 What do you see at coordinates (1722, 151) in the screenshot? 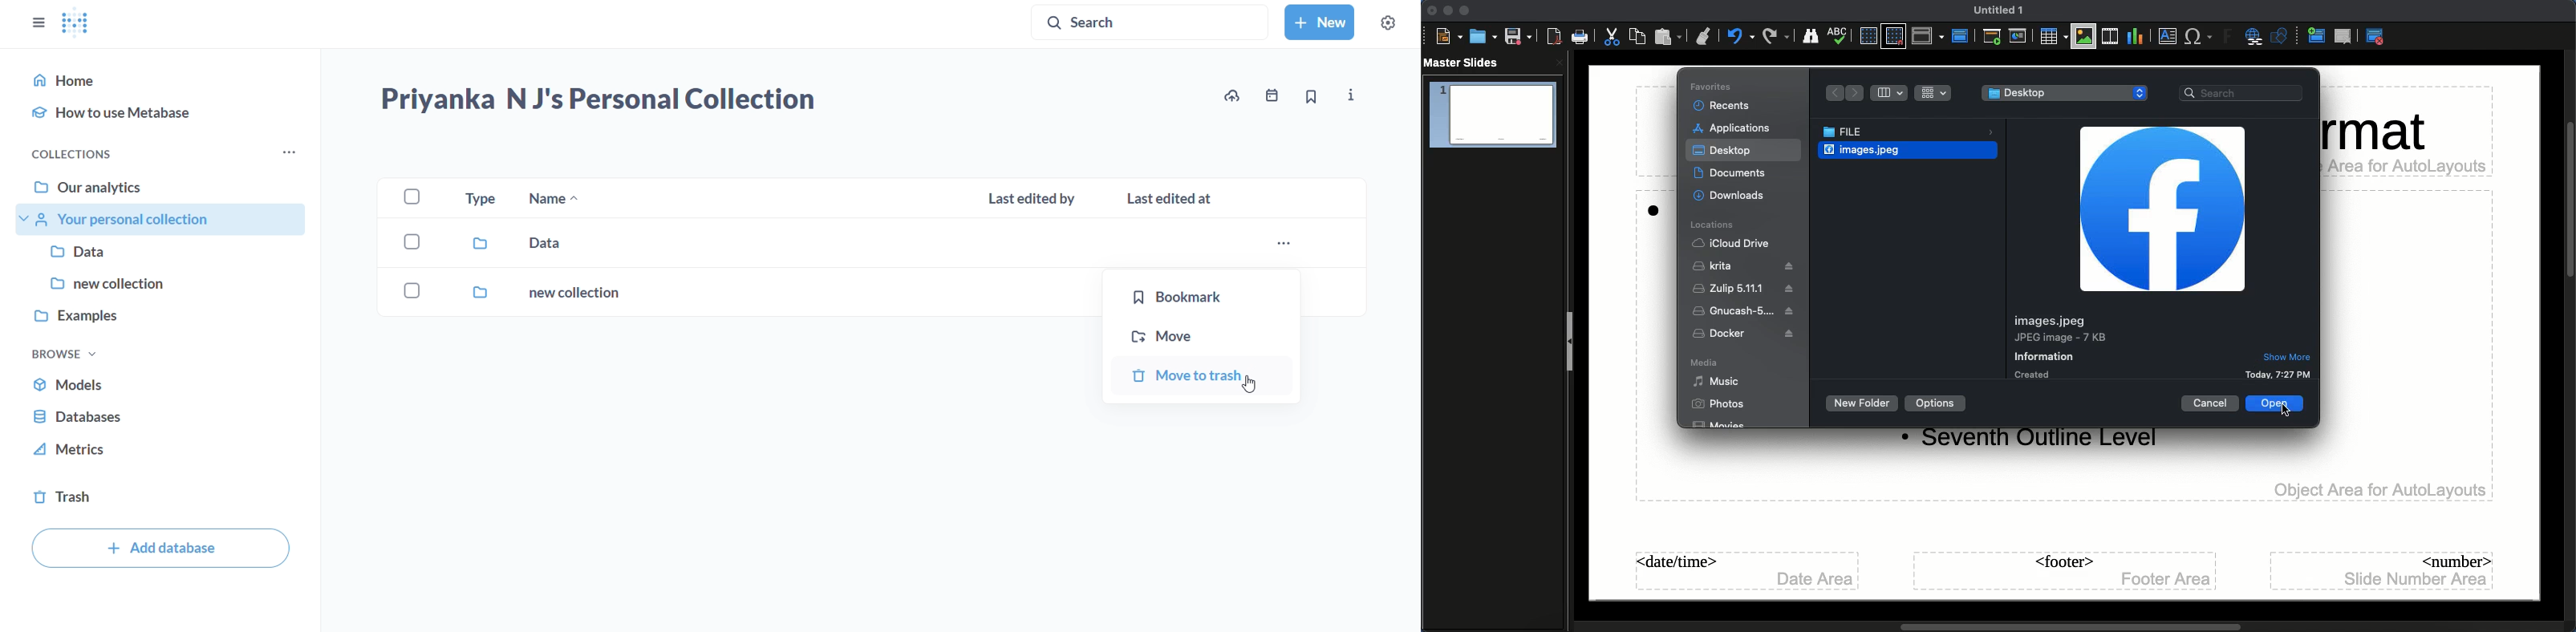
I see `Desktop` at bounding box center [1722, 151].